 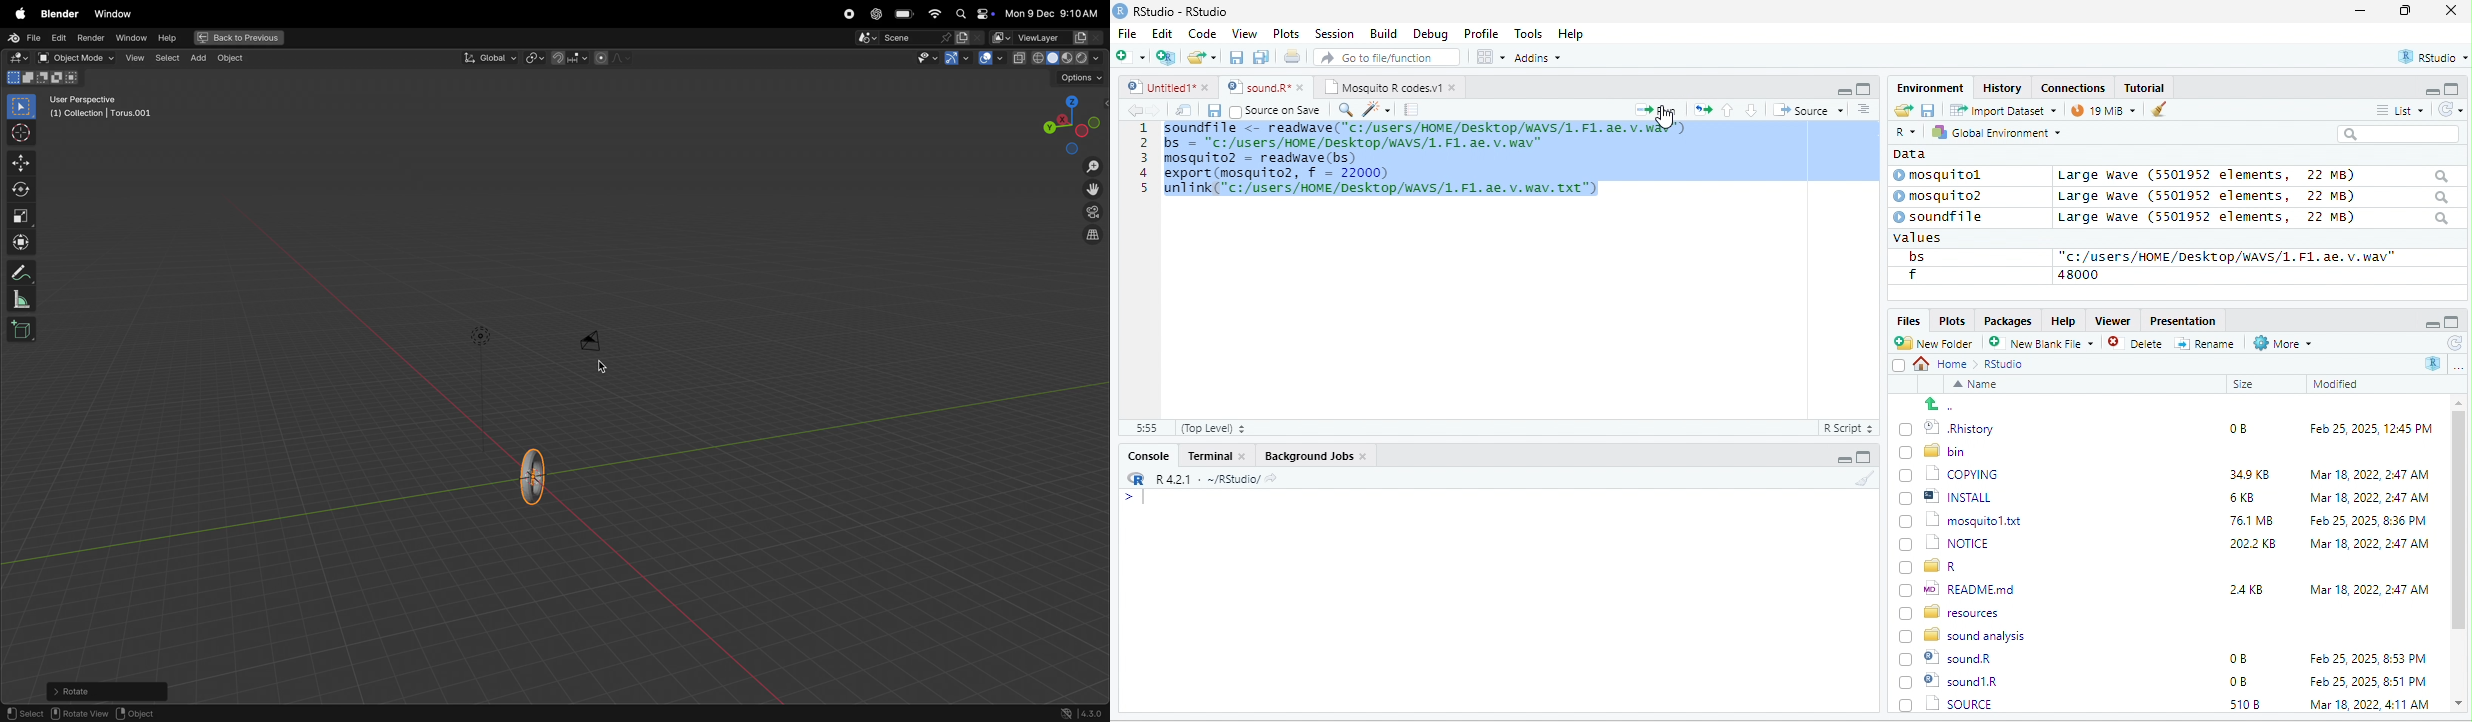 I want to click on view shading, so click(x=1071, y=57).